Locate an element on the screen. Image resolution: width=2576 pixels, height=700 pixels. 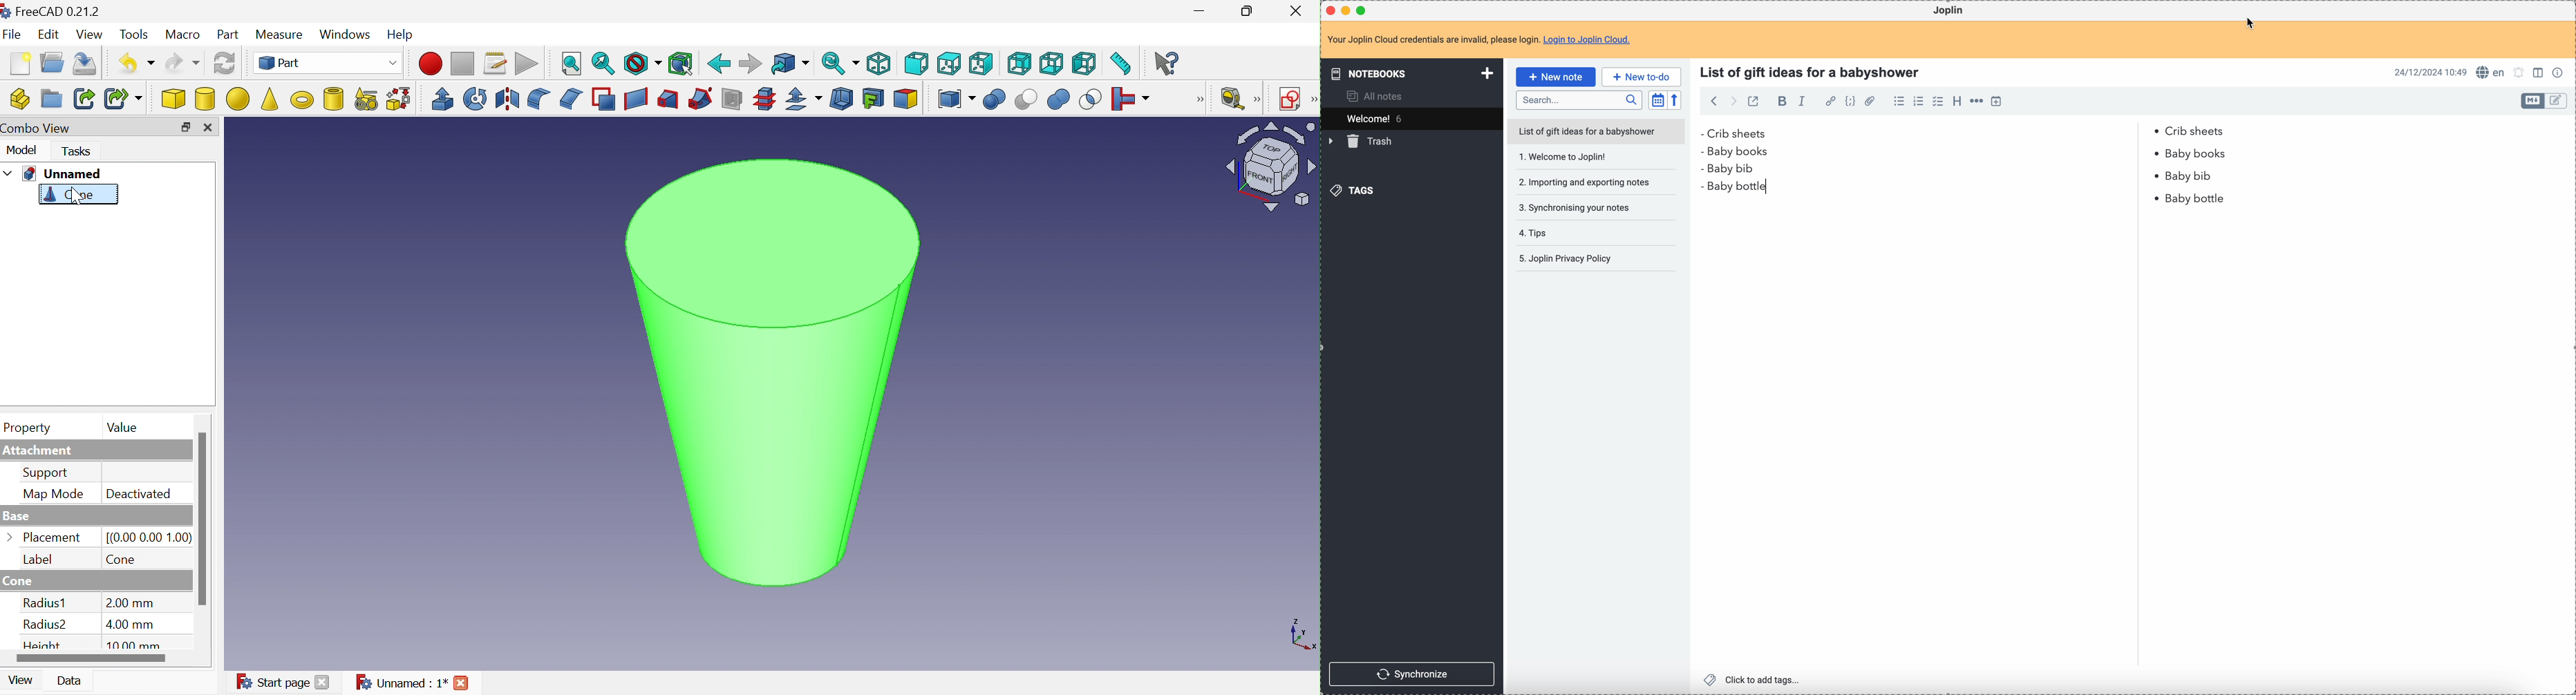
Draw style is located at coordinates (642, 66).